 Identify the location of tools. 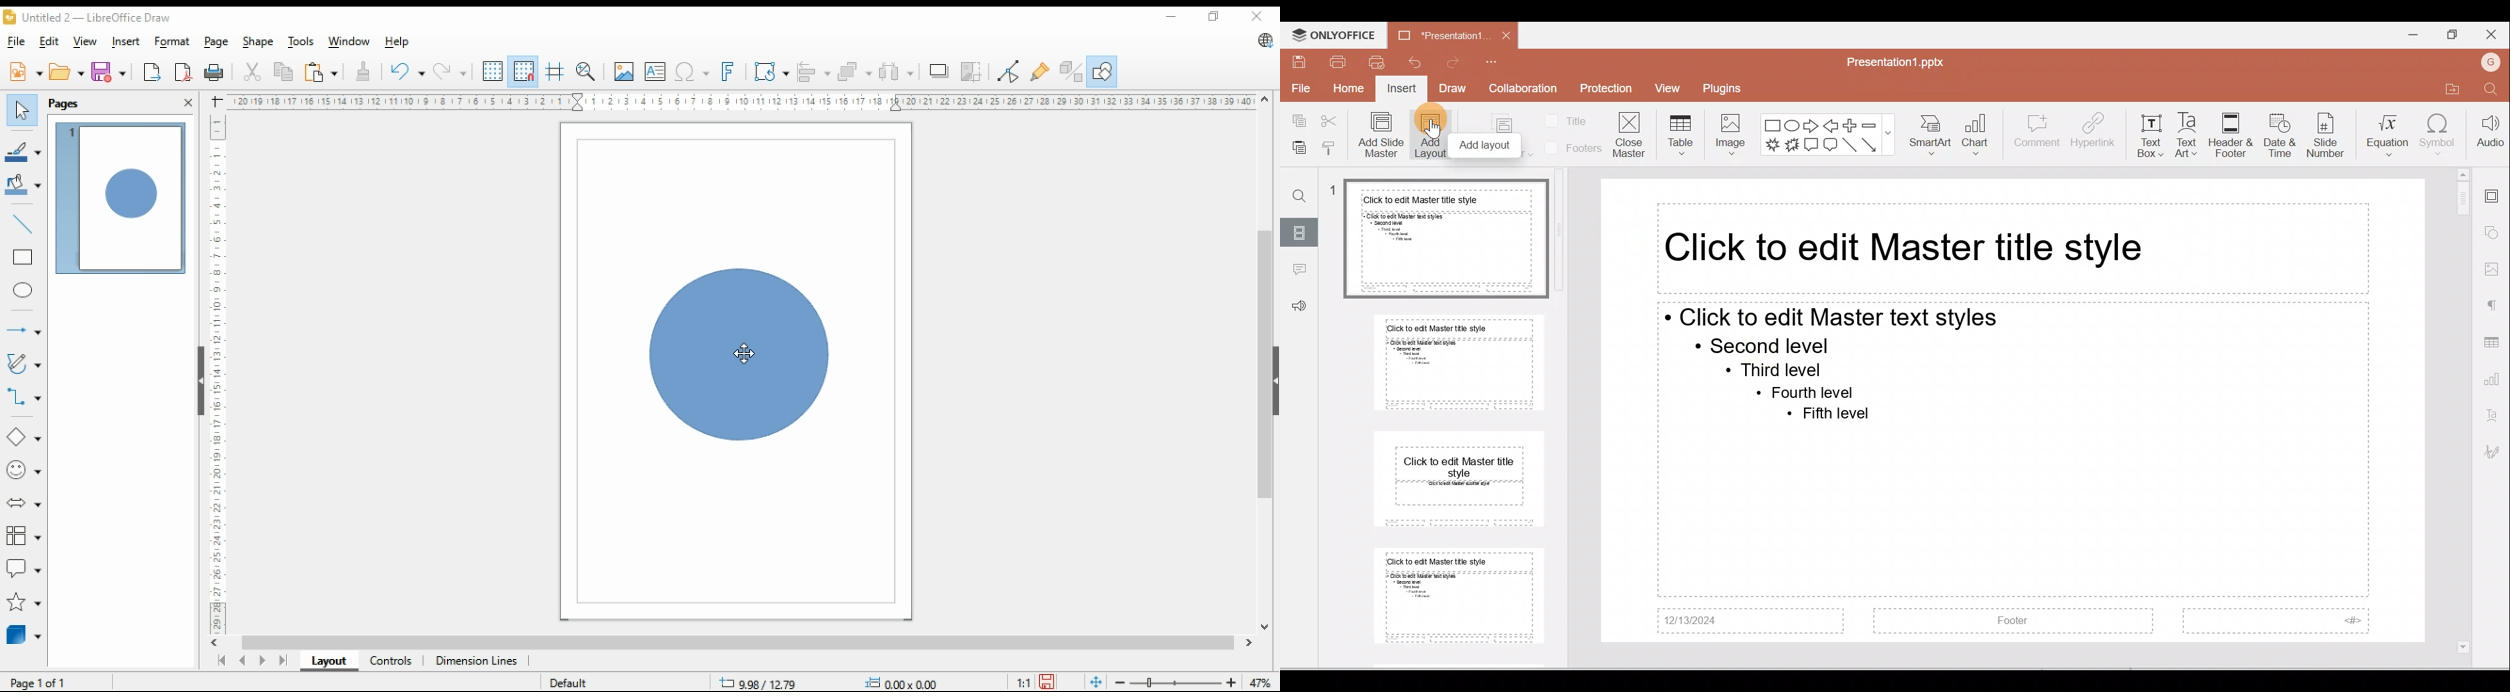
(301, 43).